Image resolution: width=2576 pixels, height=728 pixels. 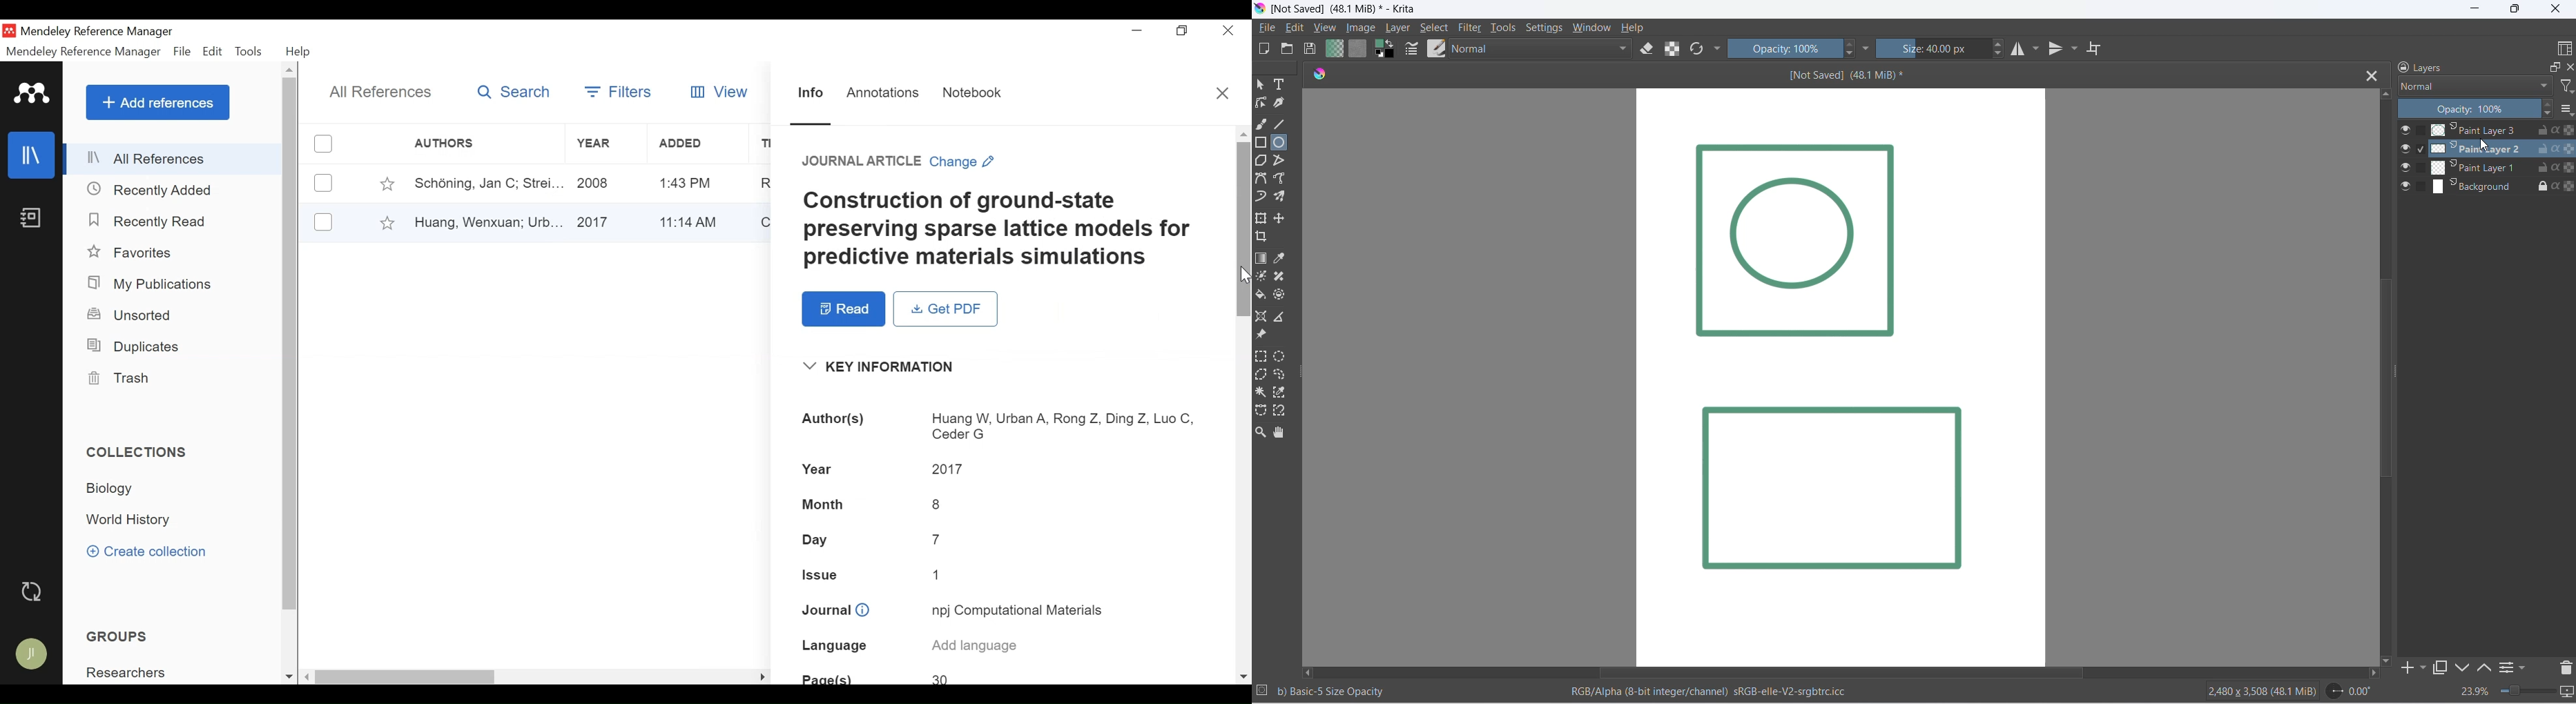 I want to click on curve selection tool, so click(x=1284, y=376).